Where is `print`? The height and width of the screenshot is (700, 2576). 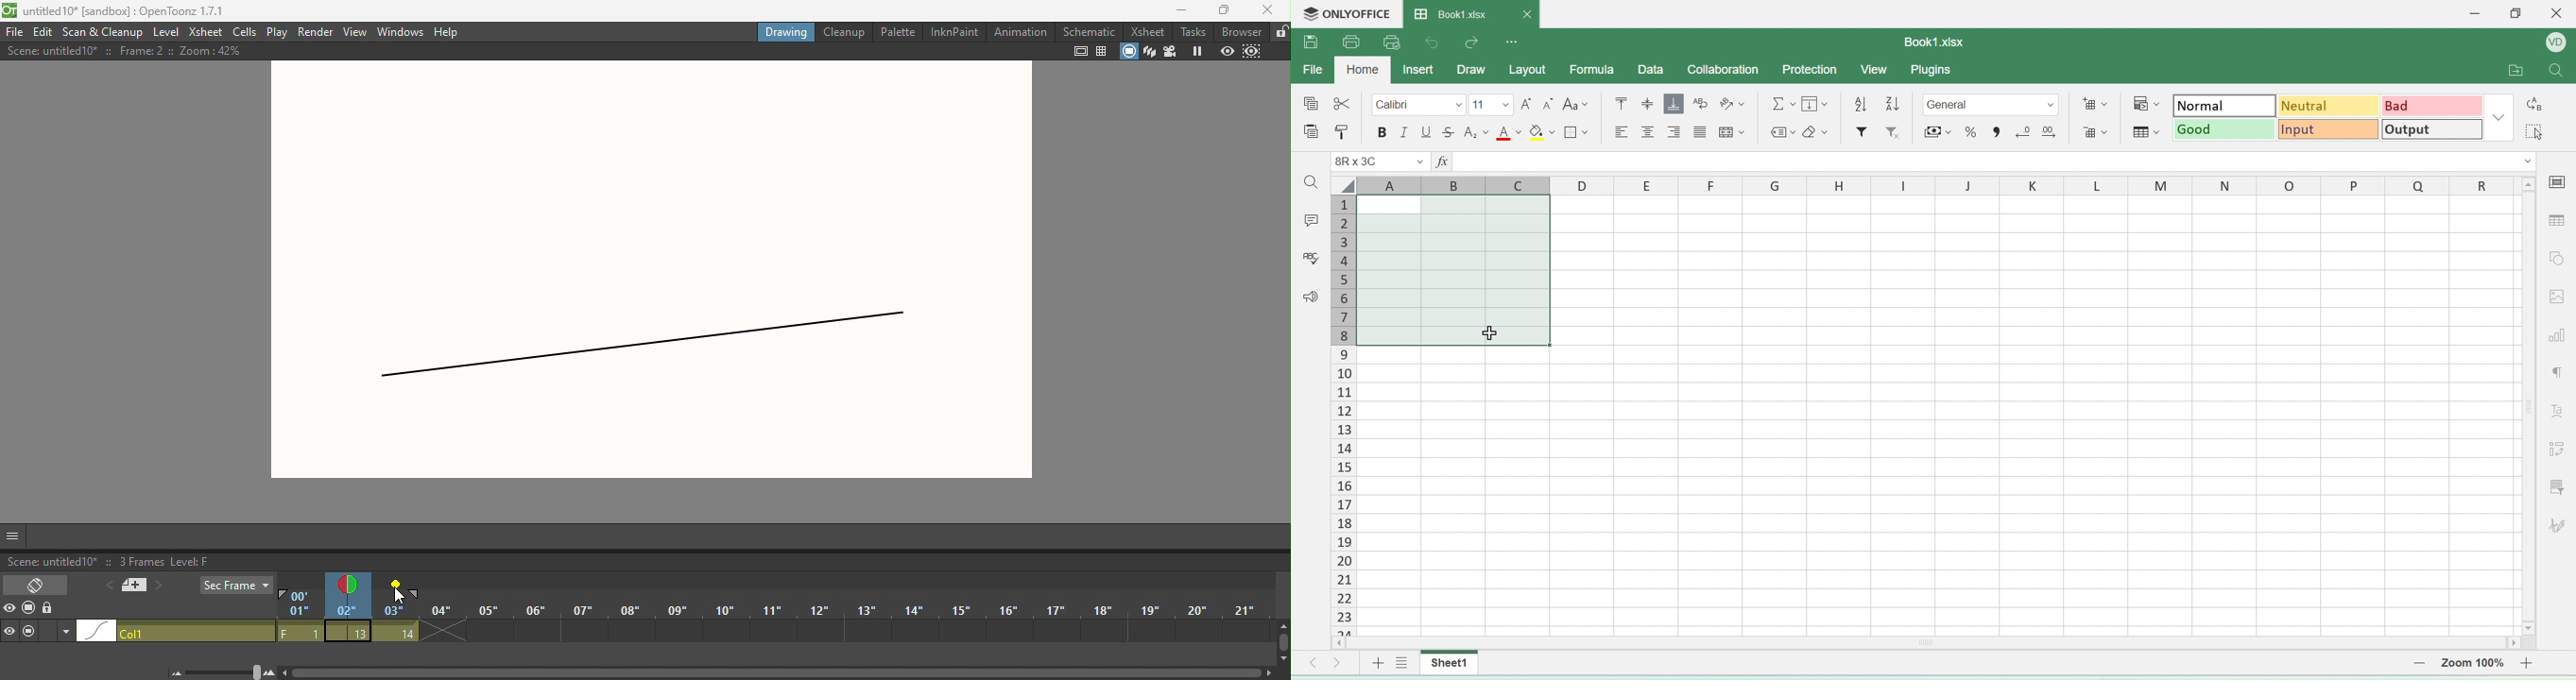
print is located at coordinates (1354, 40).